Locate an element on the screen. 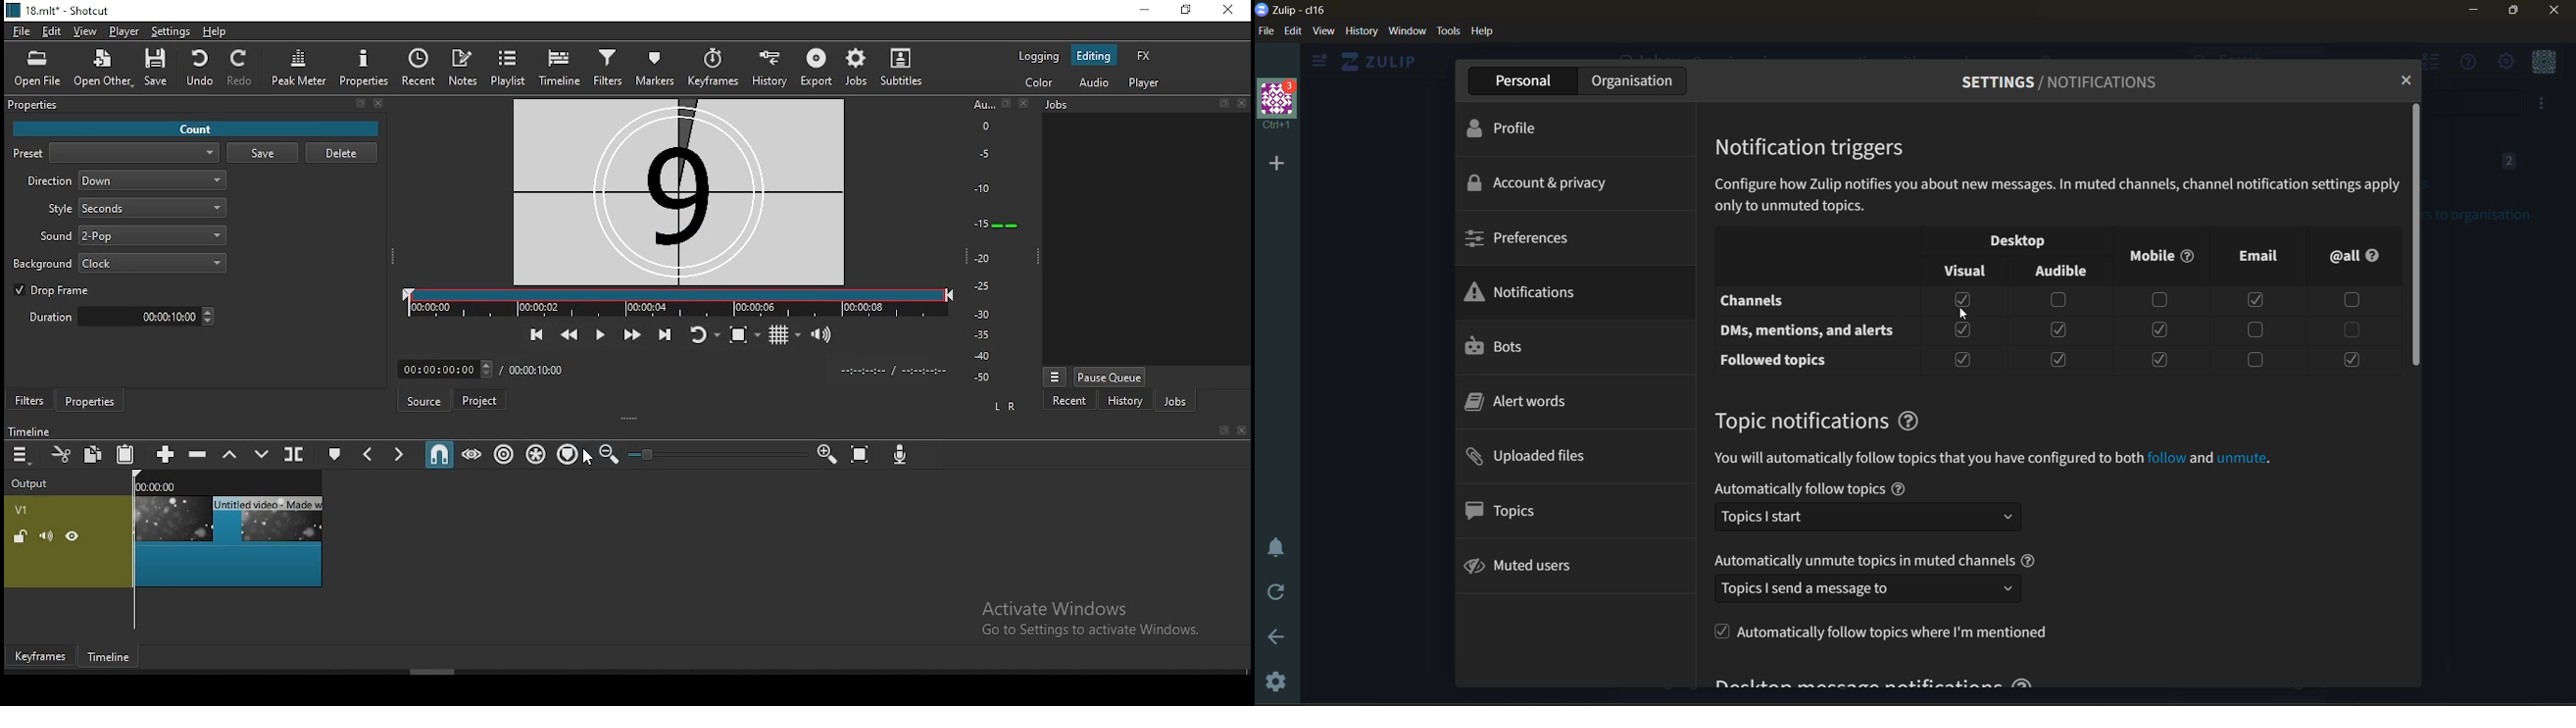 This screenshot has height=728, width=2576. toggle zoom is located at coordinates (740, 335).